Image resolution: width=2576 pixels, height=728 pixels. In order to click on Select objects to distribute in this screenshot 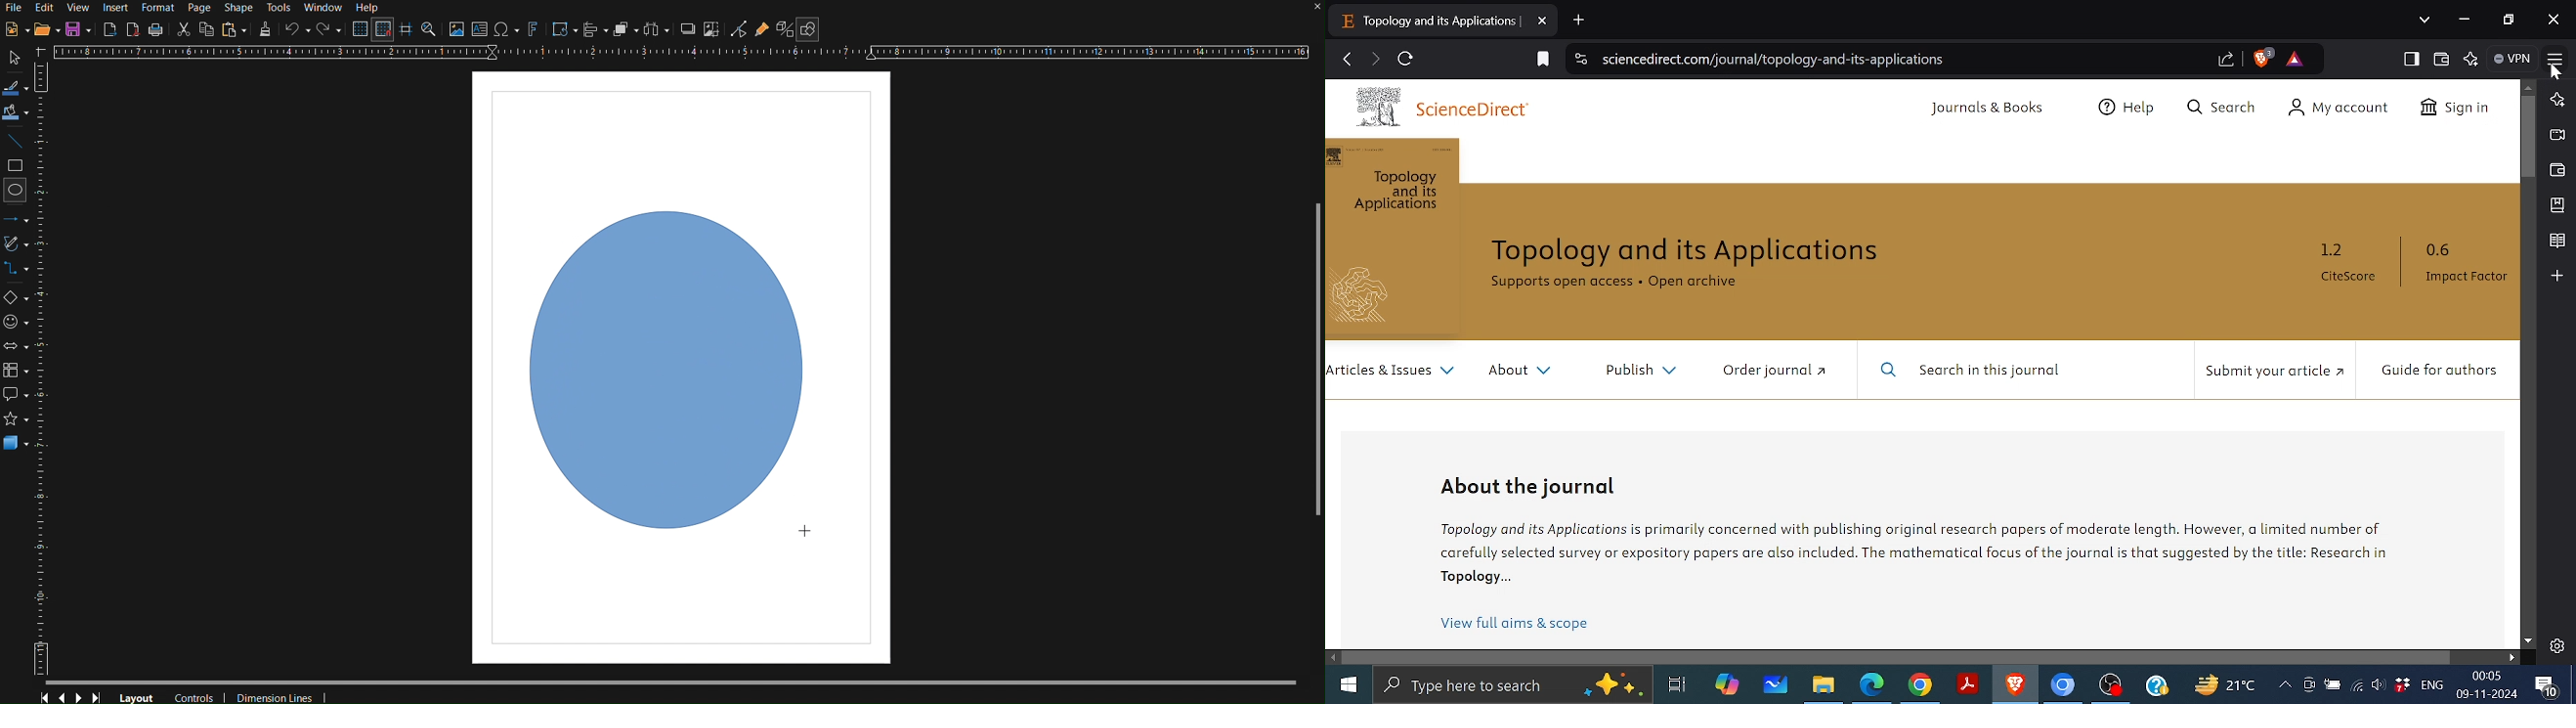, I will do `click(657, 31)`.